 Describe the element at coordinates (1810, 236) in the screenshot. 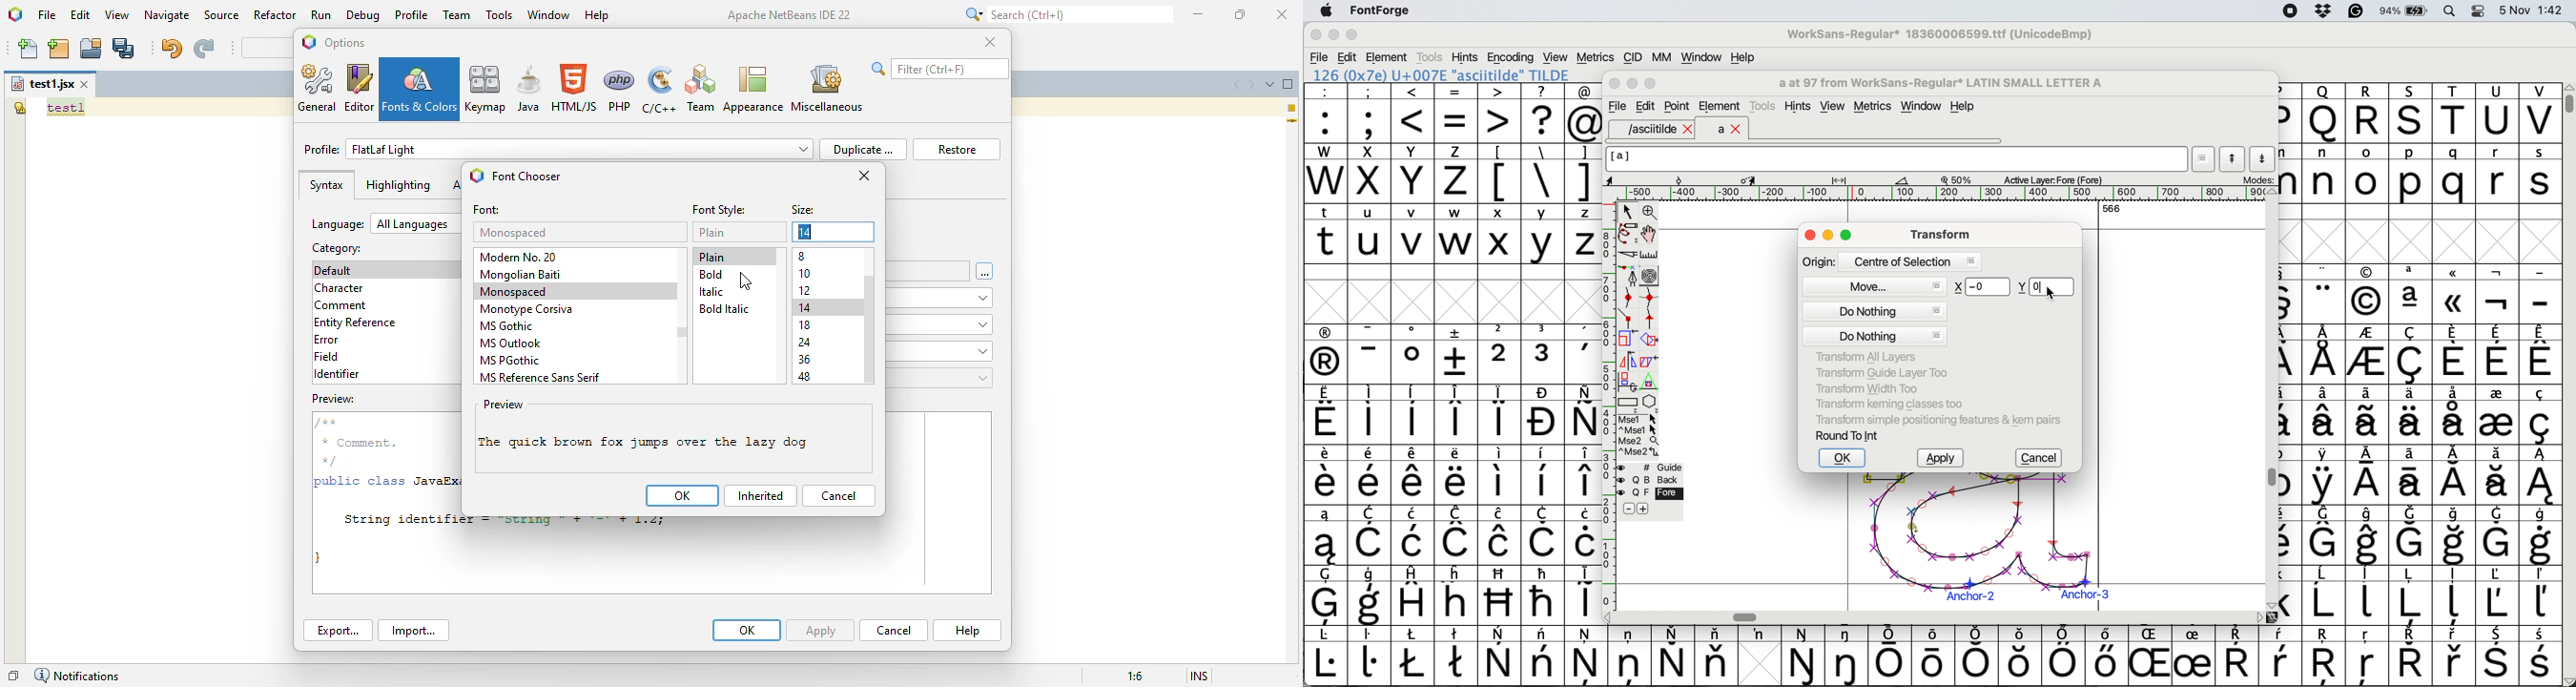

I see `close` at that location.